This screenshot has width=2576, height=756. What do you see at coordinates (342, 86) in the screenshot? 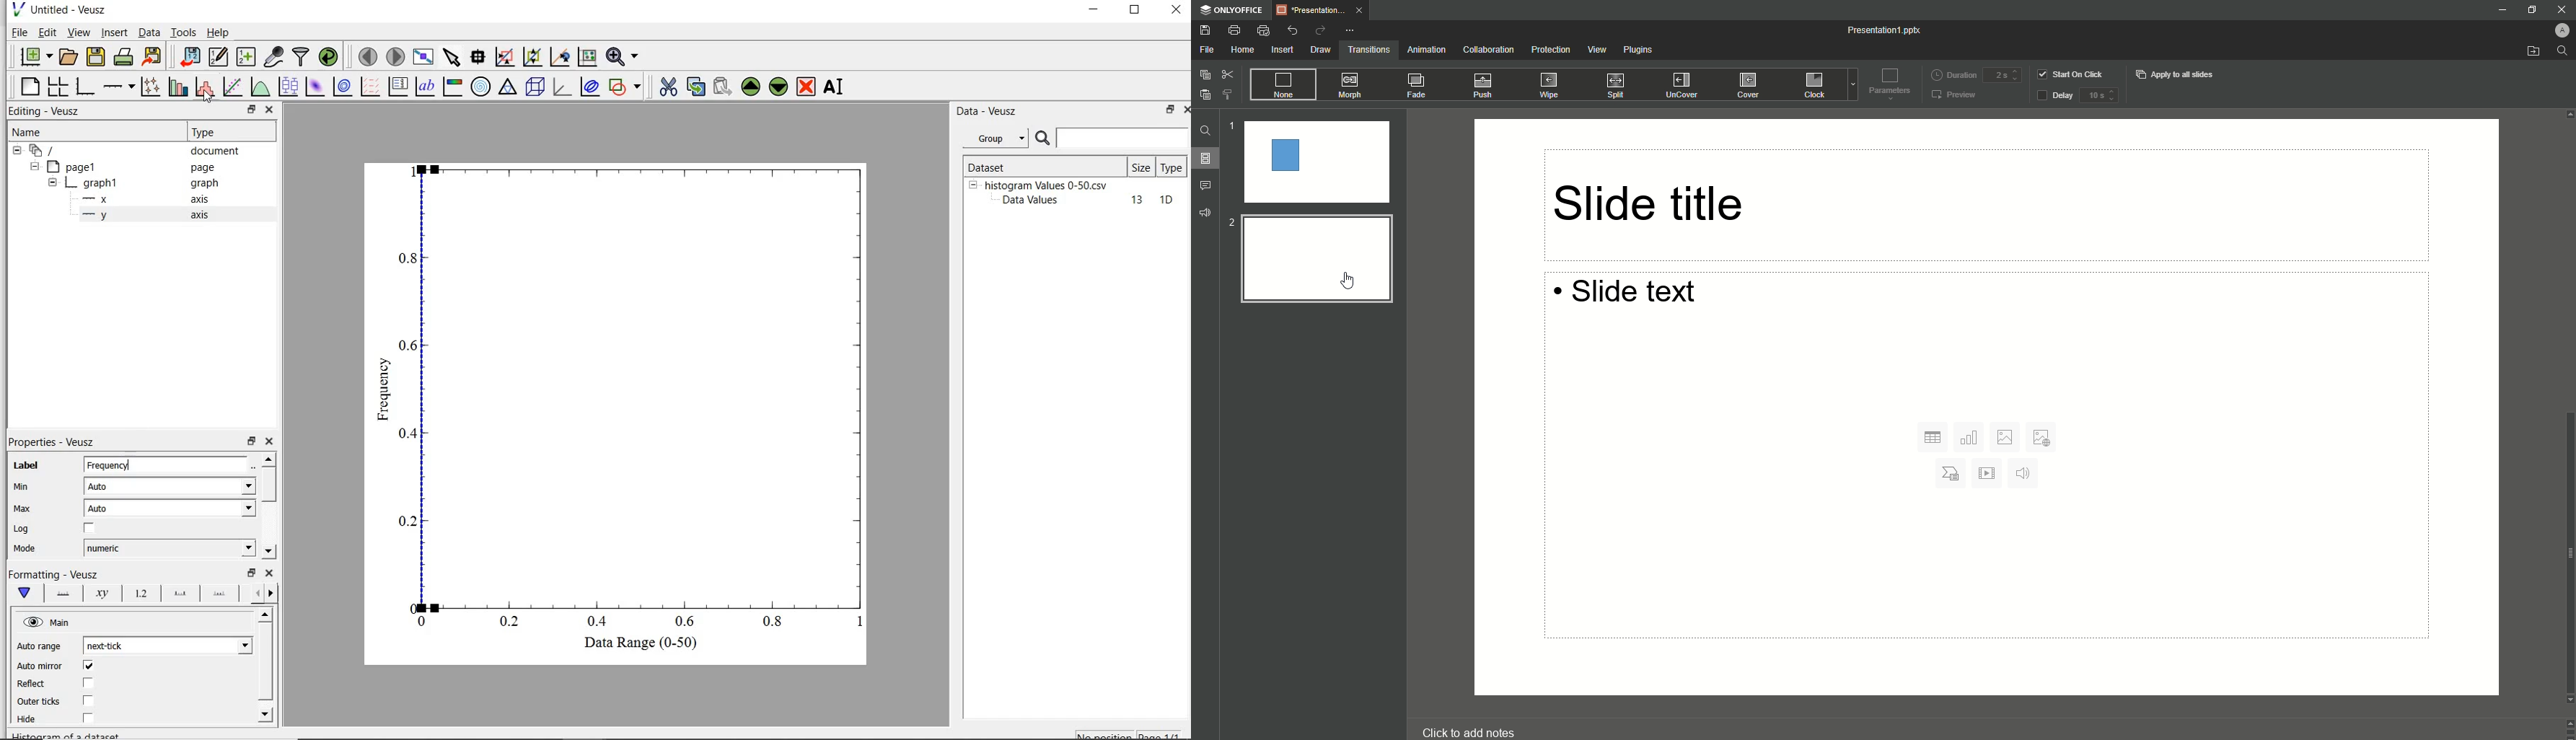
I see `plot 2d dataset as contours` at bounding box center [342, 86].